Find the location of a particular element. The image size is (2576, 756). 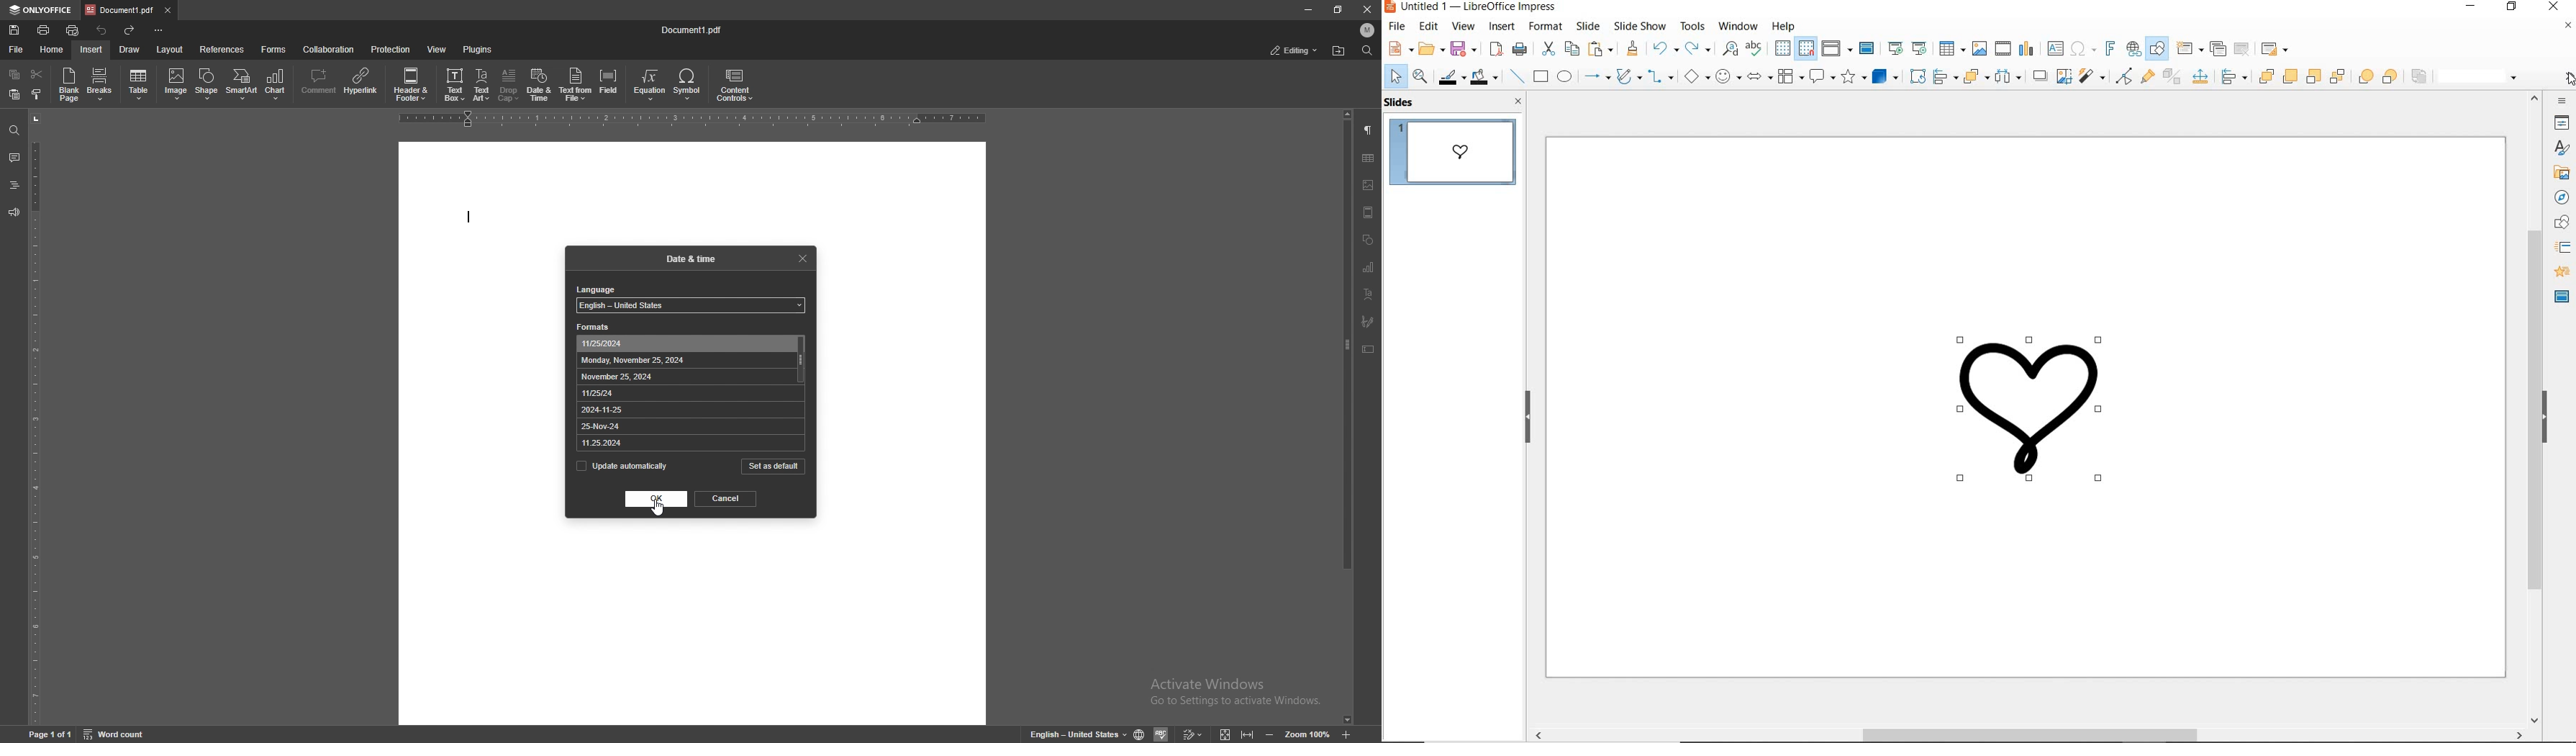

 is located at coordinates (2234, 77).